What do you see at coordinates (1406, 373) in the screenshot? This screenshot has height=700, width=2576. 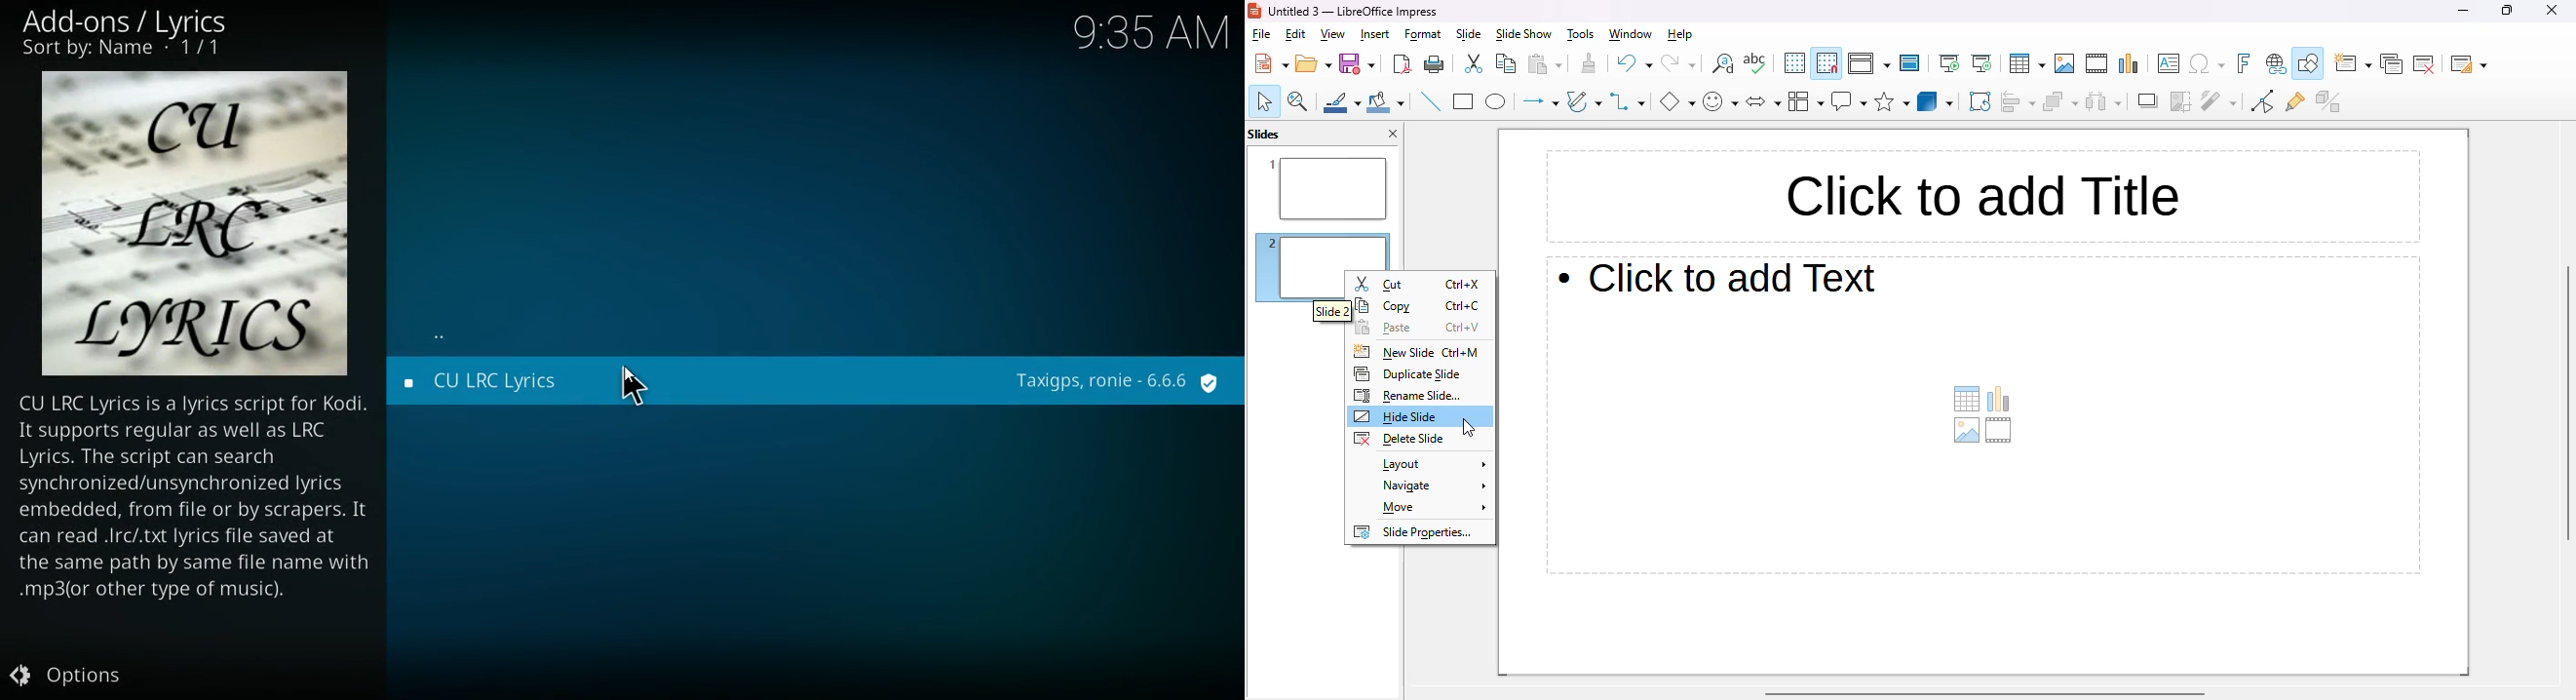 I see `duplicate slide` at bounding box center [1406, 373].